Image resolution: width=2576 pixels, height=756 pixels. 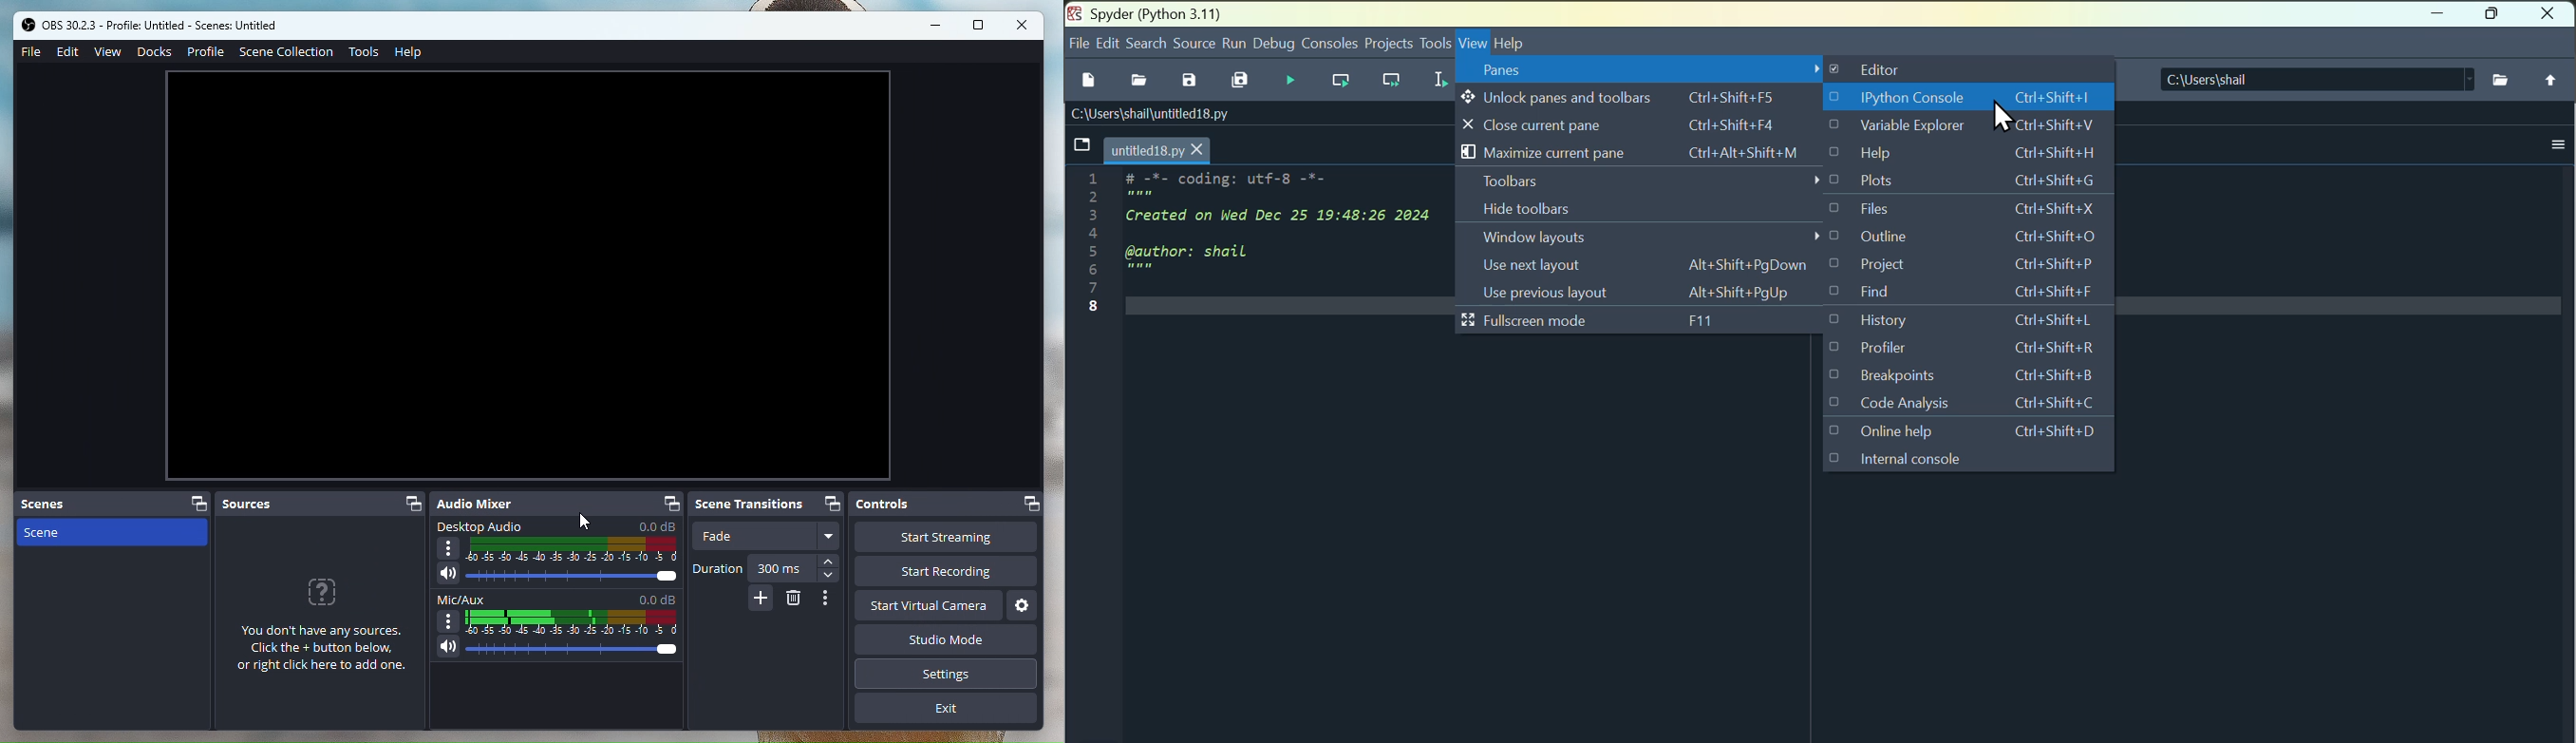 What do you see at coordinates (530, 276) in the screenshot?
I see `After last action` at bounding box center [530, 276].